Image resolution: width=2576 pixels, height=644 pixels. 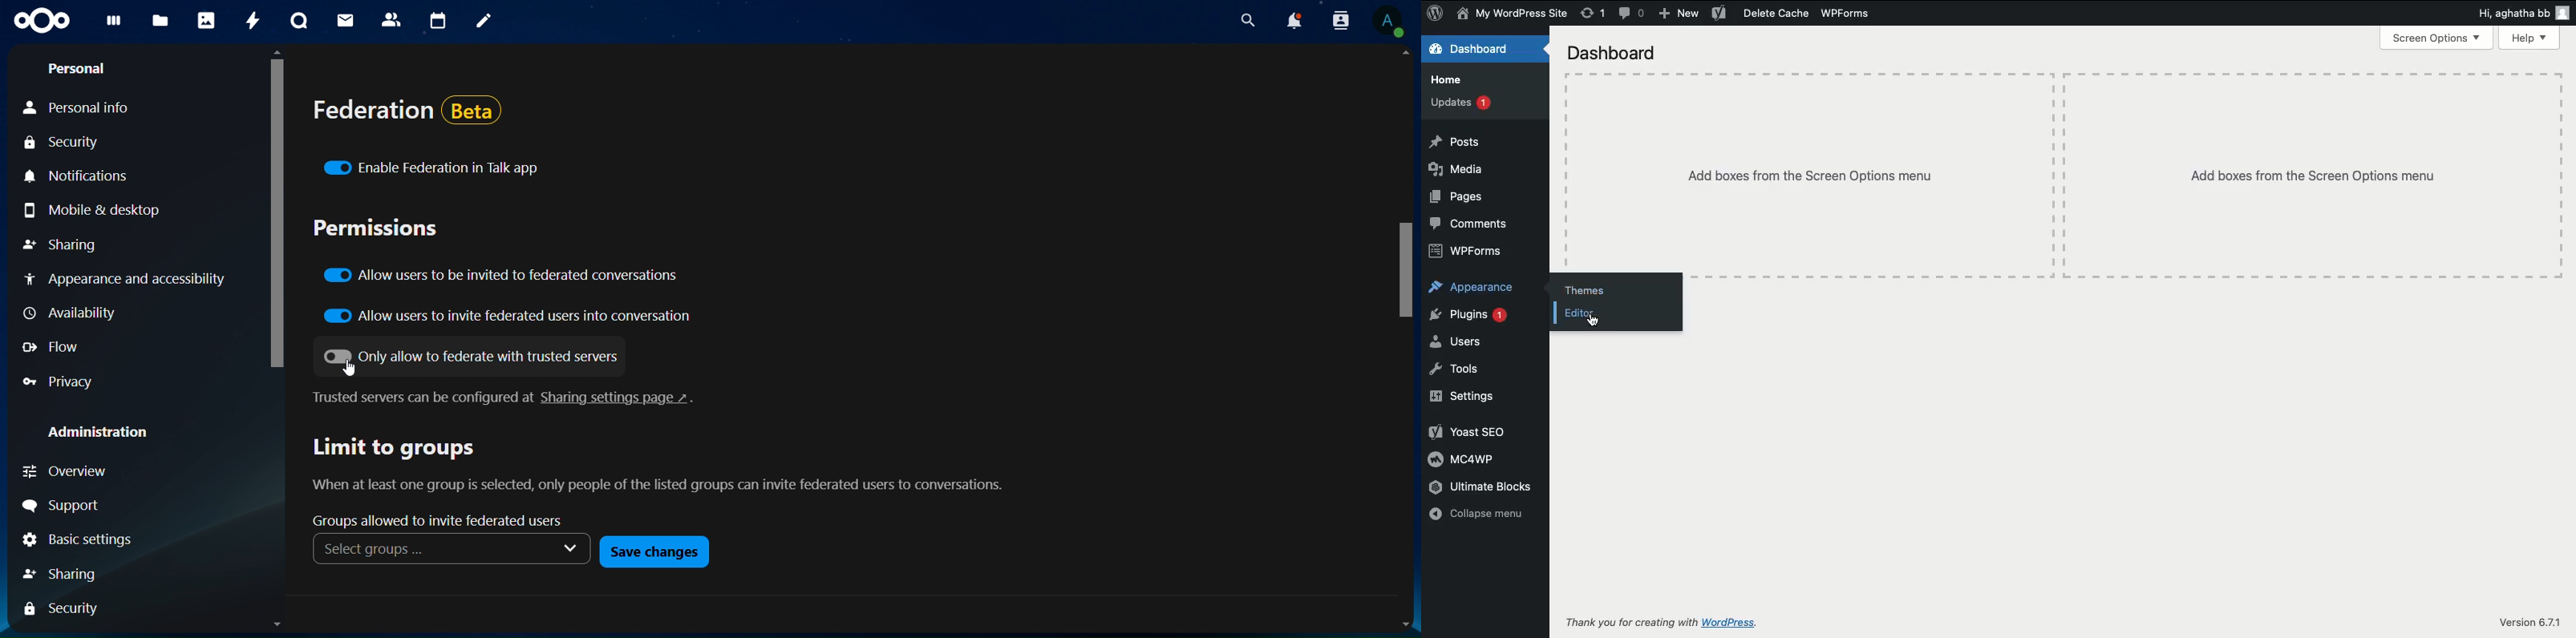 I want to click on Plugins 1, so click(x=1468, y=315).